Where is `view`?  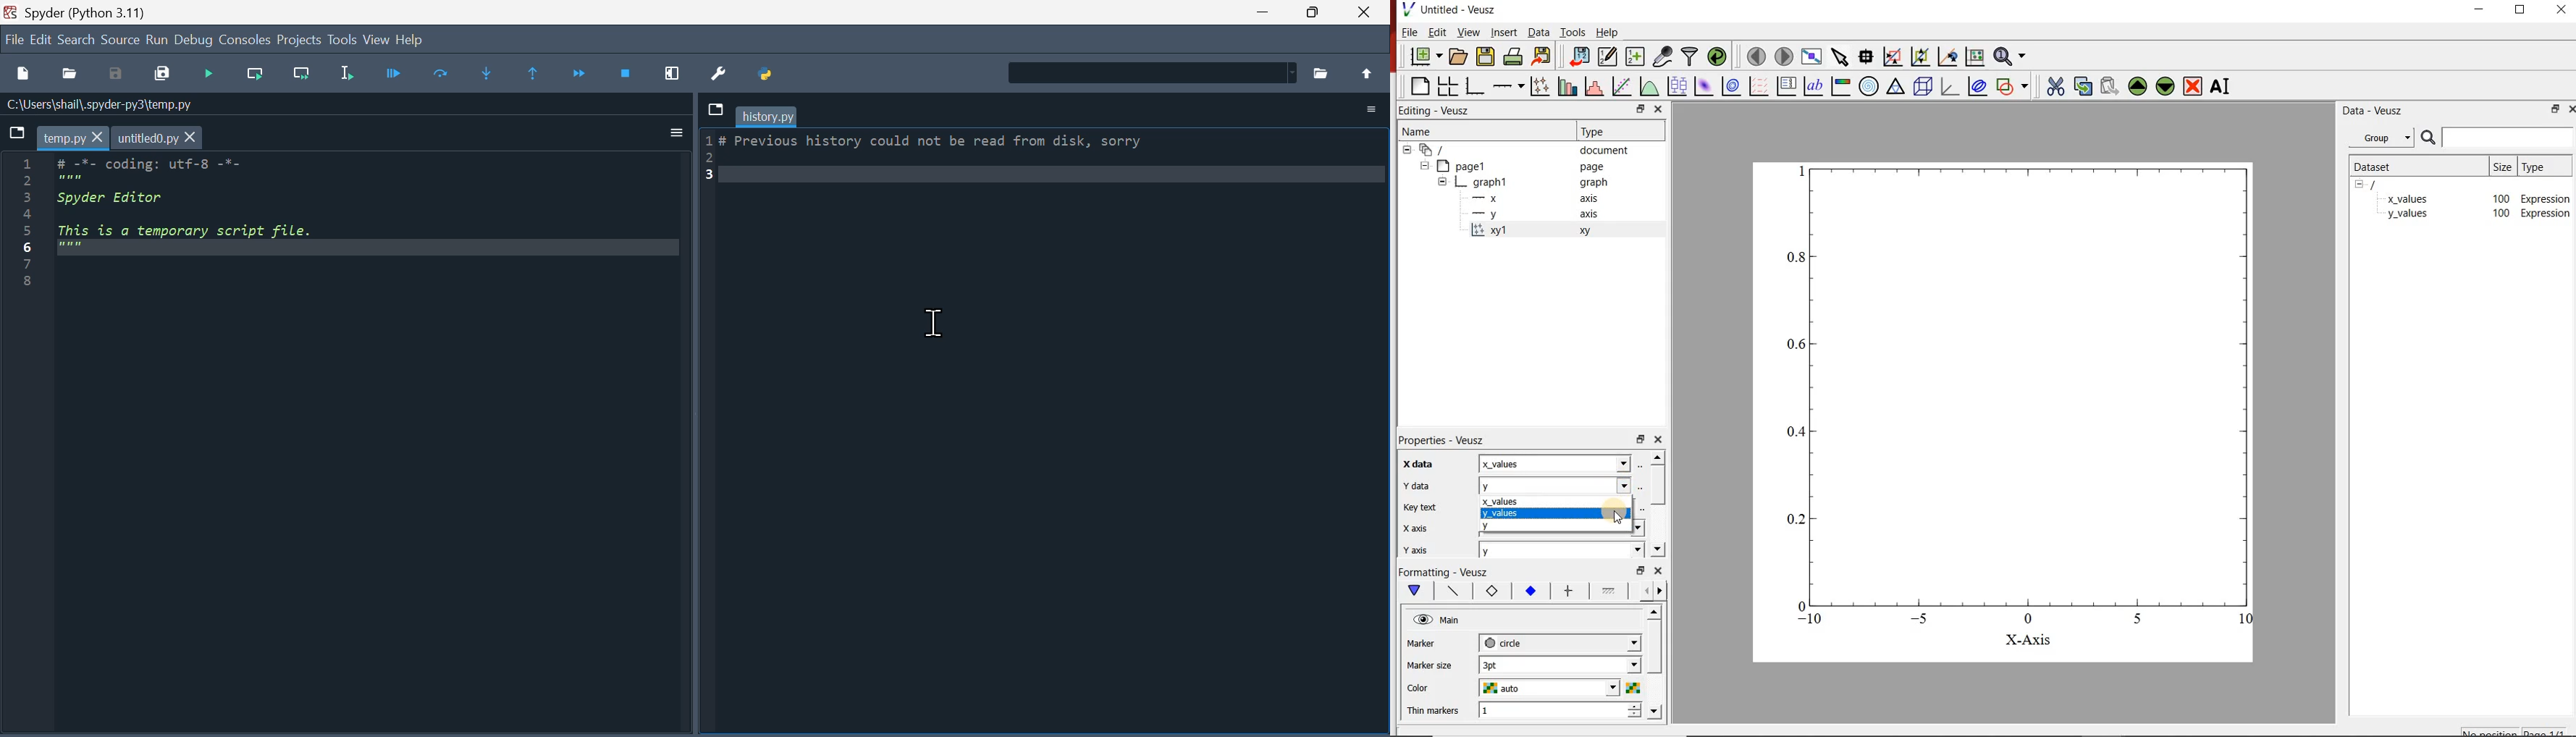
view is located at coordinates (377, 38).